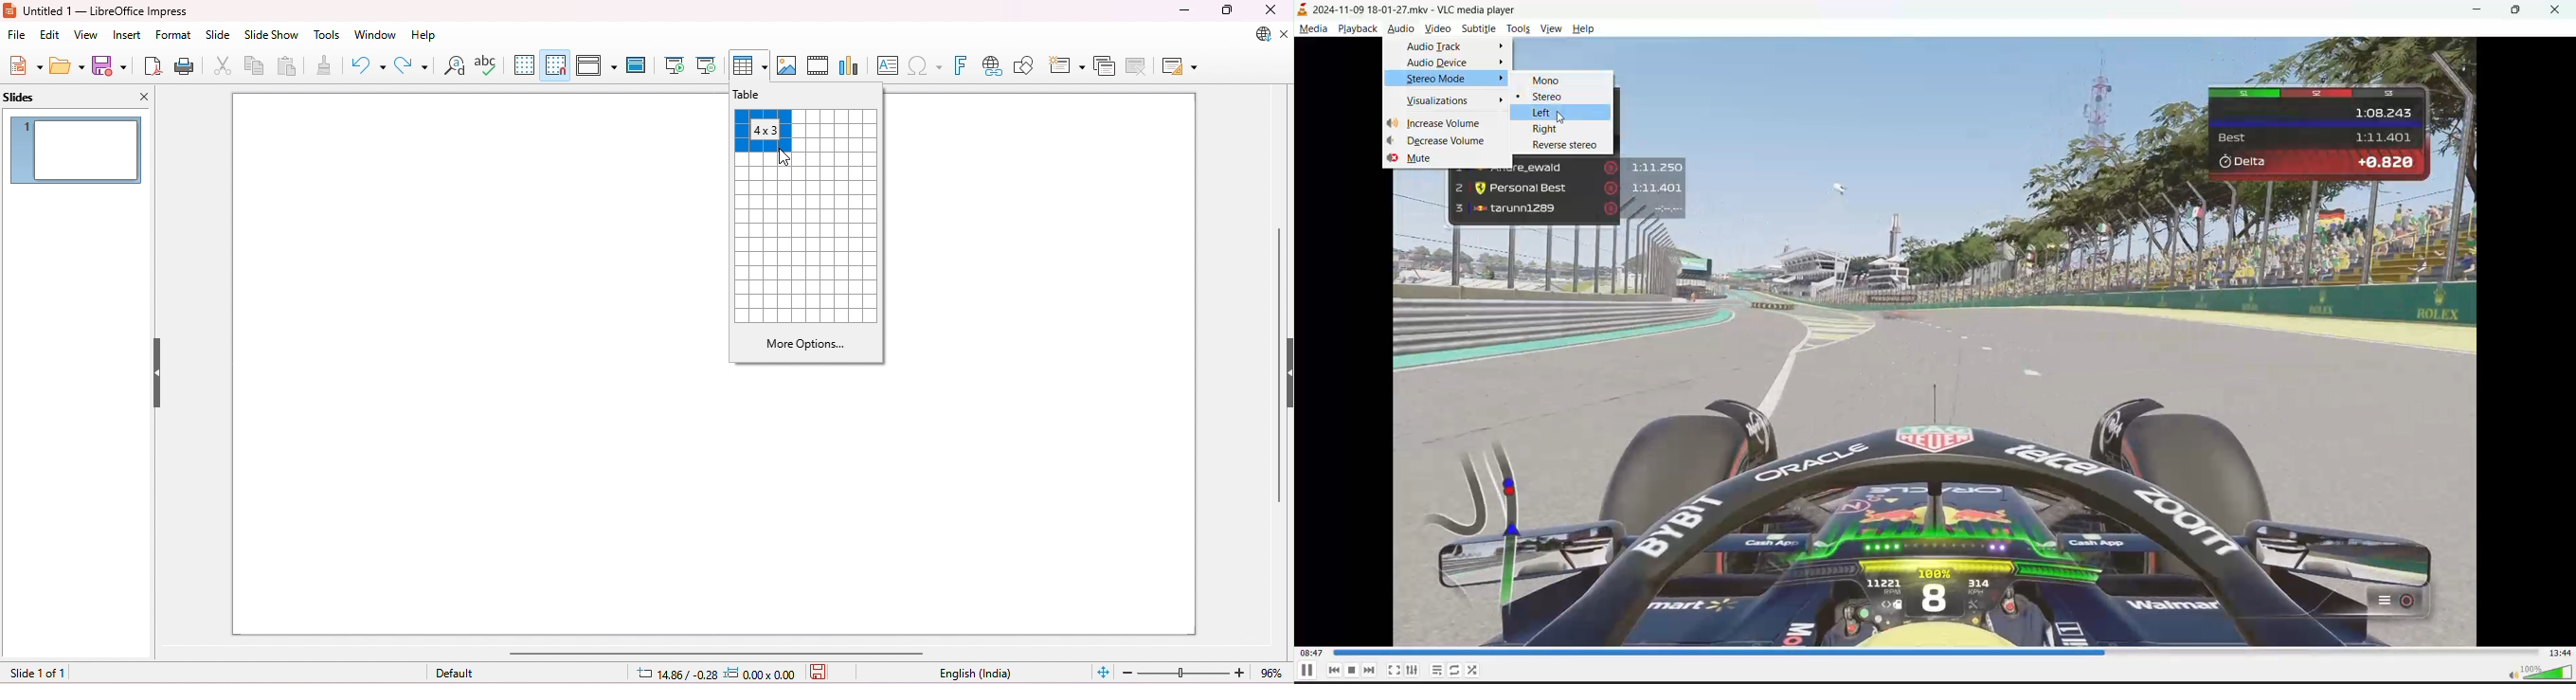 This screenshot has height=700, width=2576. Describe the element at coordinates (1026, 65) in the screenshot. I see `show draw functions` at that location.